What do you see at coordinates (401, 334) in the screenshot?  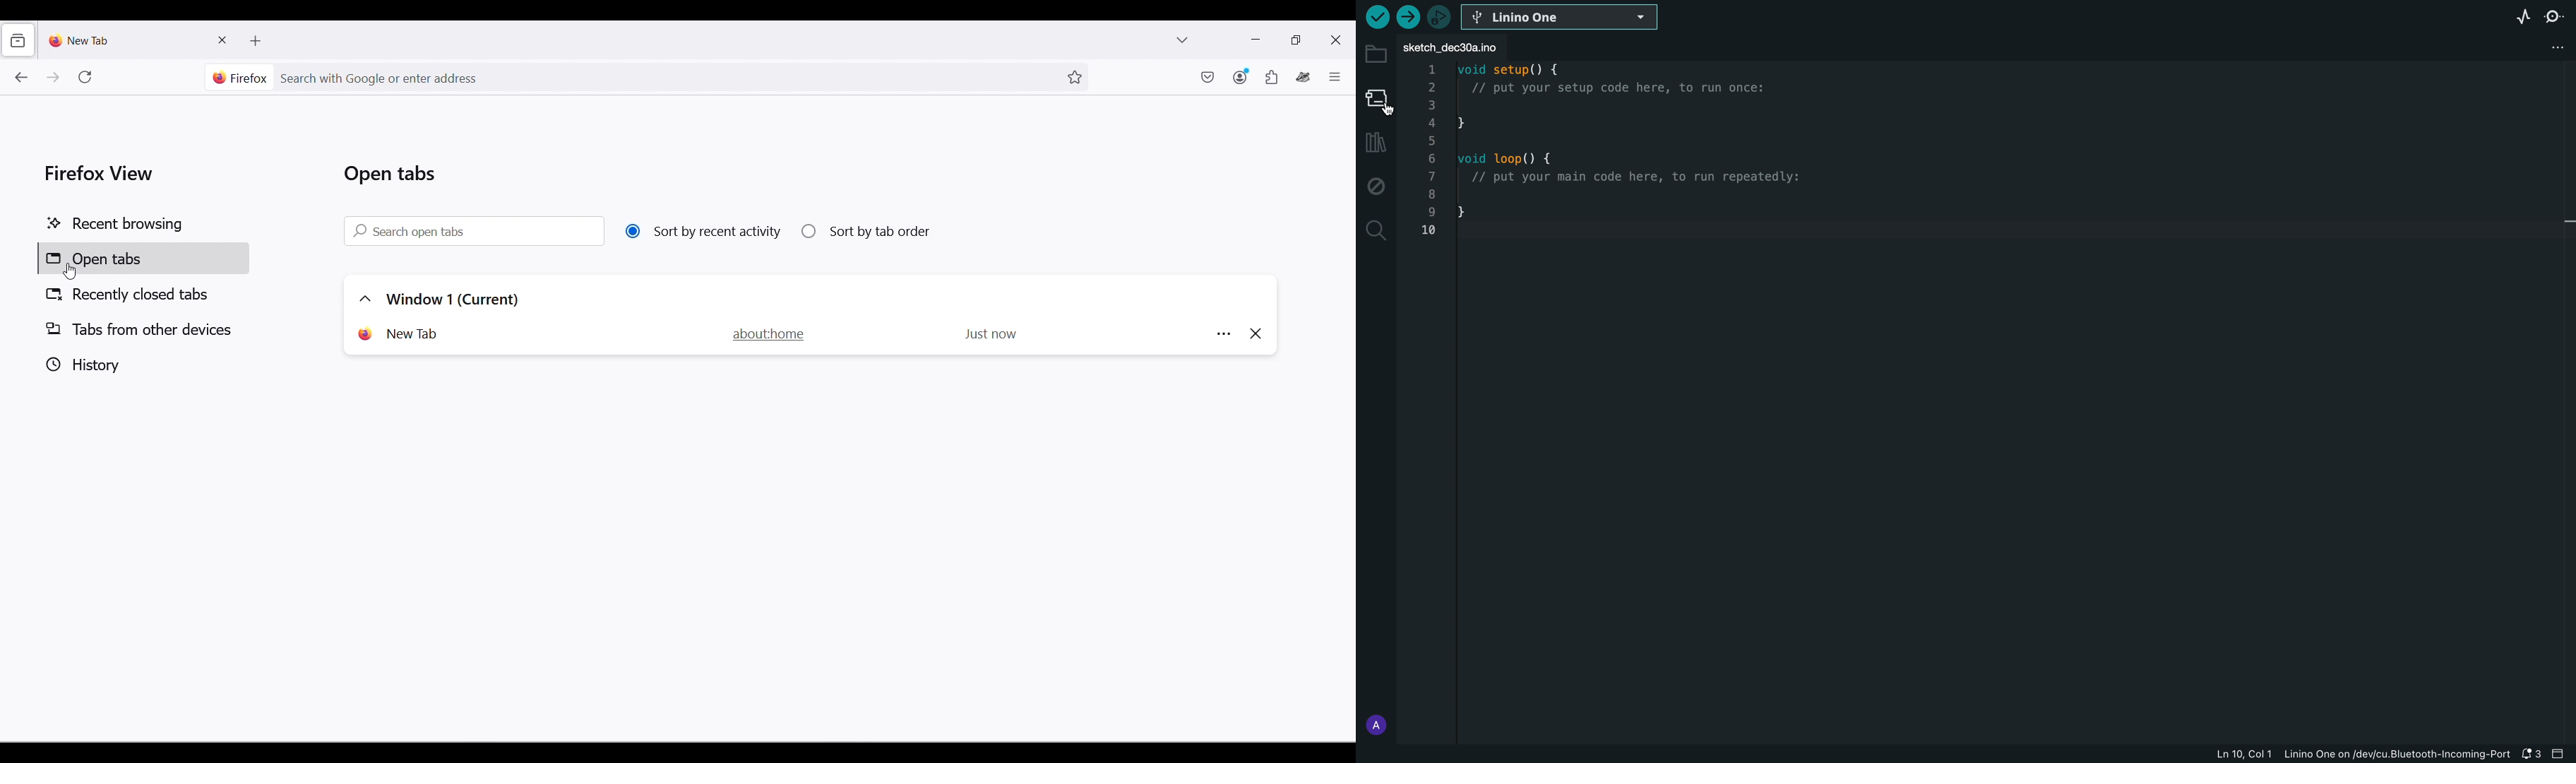 I see `Current Open tab` at bounding box center [401, 334].